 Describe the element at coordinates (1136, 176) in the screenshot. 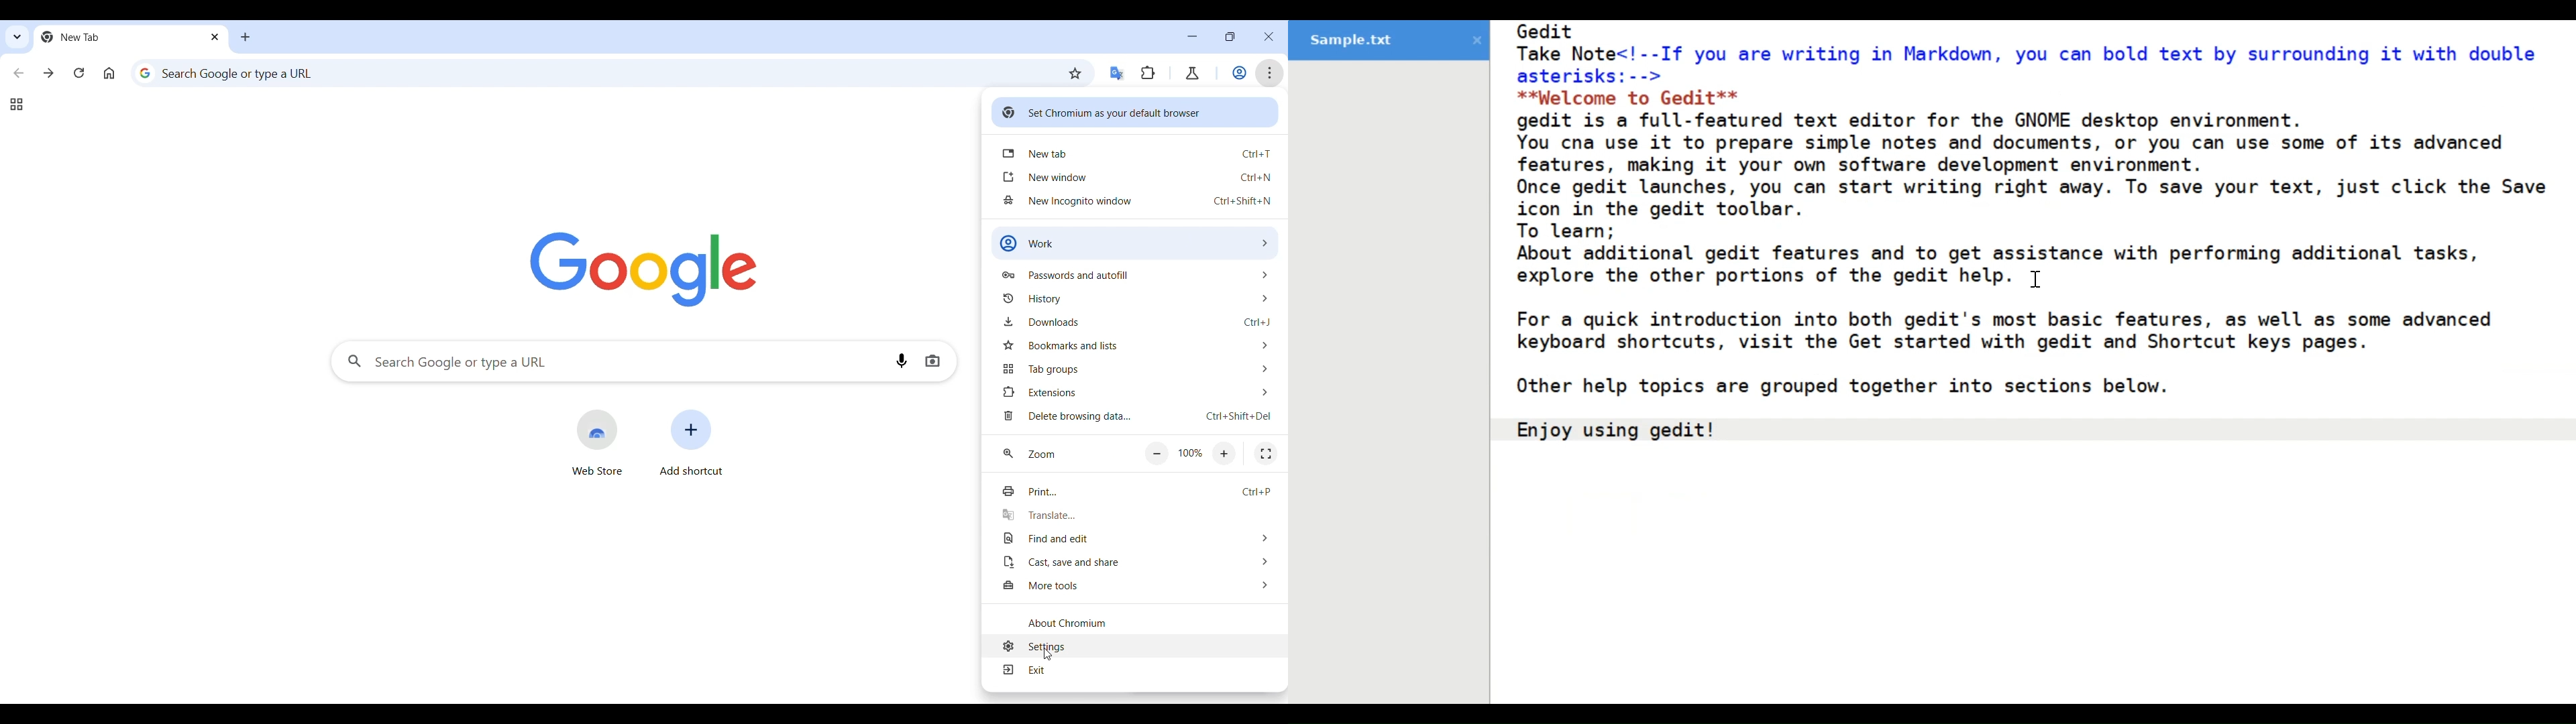

I see `new window` at that location.